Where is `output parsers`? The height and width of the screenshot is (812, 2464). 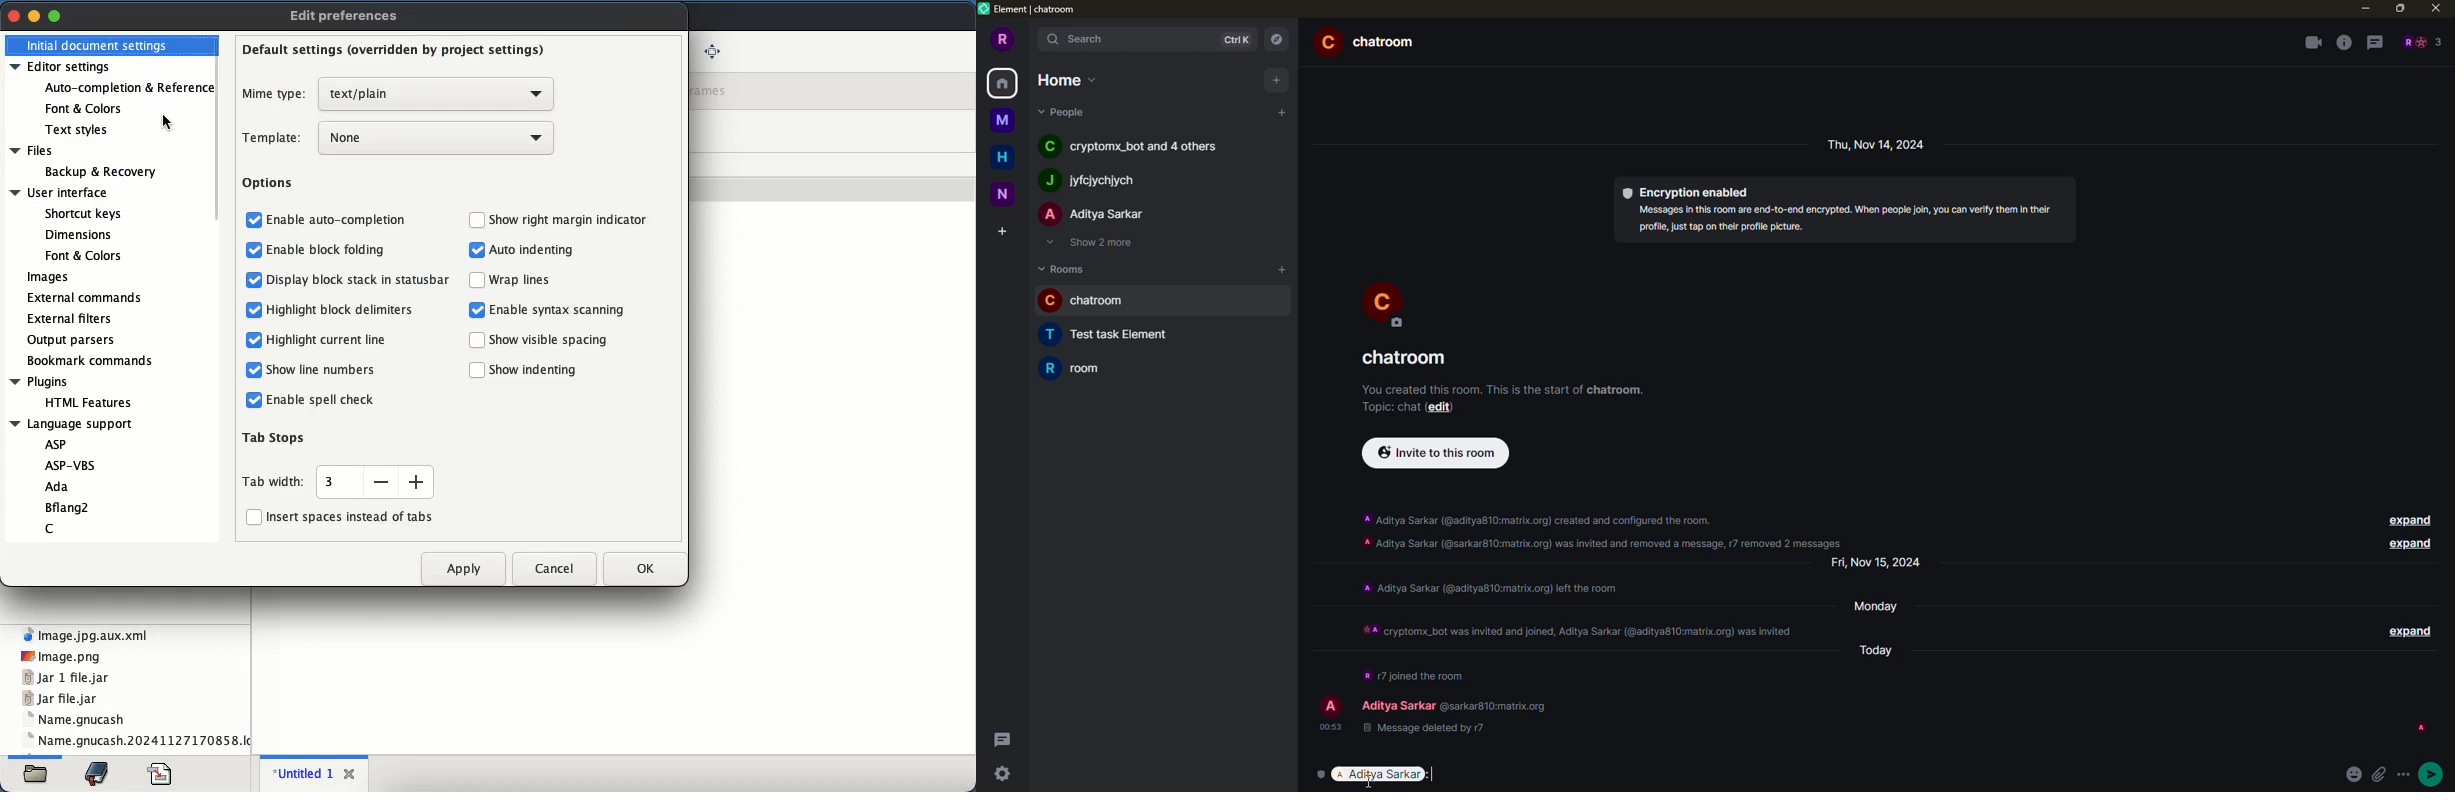 output parsers is located at coordinates (74, 341).